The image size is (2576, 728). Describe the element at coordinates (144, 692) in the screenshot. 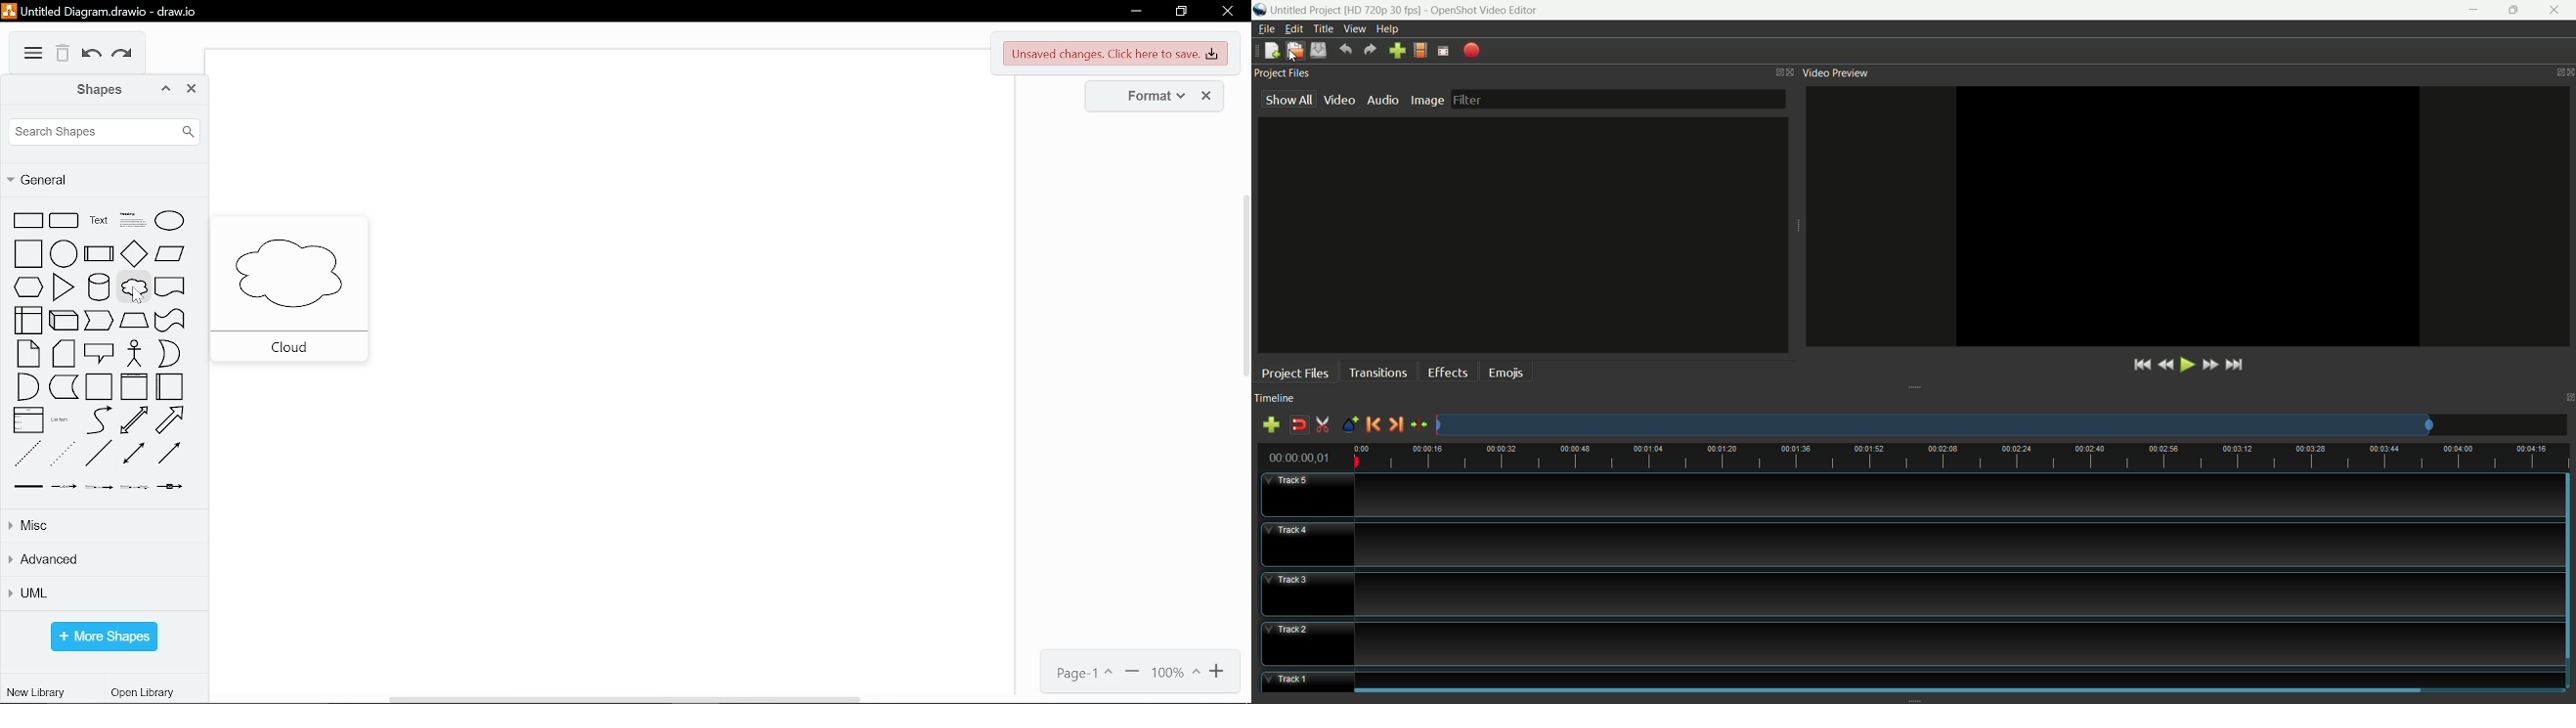

I see `open library` at that location.